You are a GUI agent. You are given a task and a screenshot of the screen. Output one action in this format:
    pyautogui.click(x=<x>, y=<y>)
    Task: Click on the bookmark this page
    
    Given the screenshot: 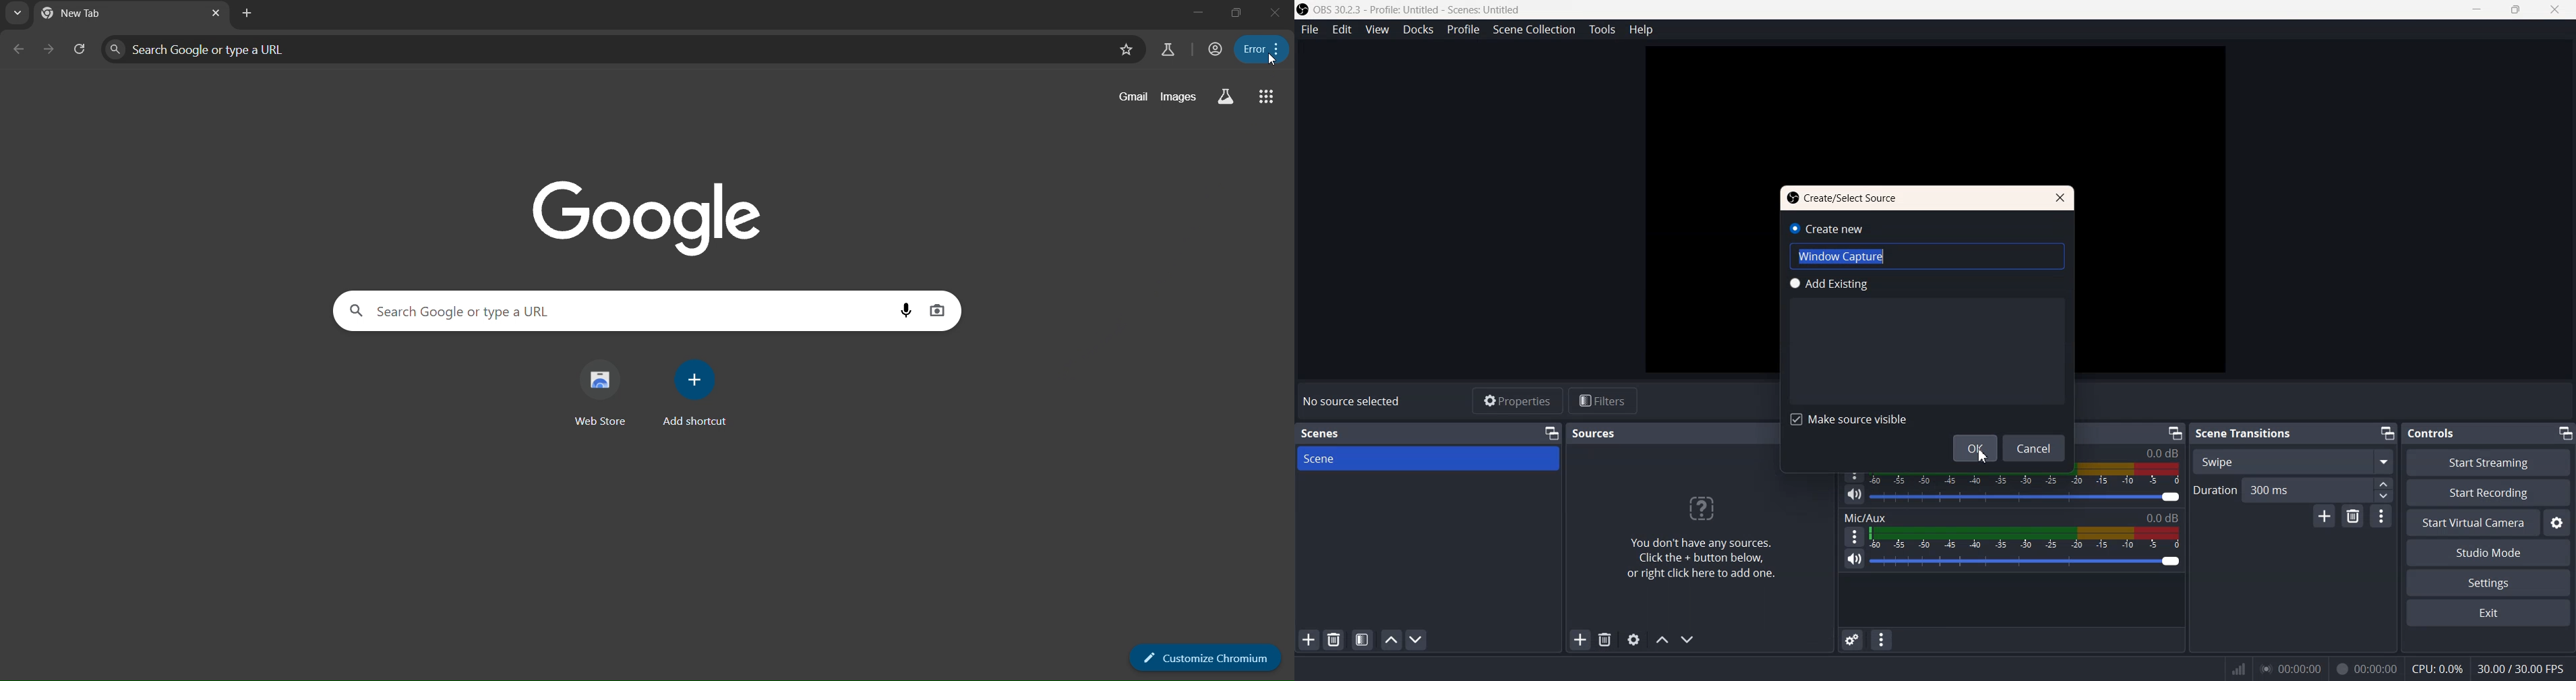 What is the action you would take?
    pyautogui.click(x=1126, y=49)
    